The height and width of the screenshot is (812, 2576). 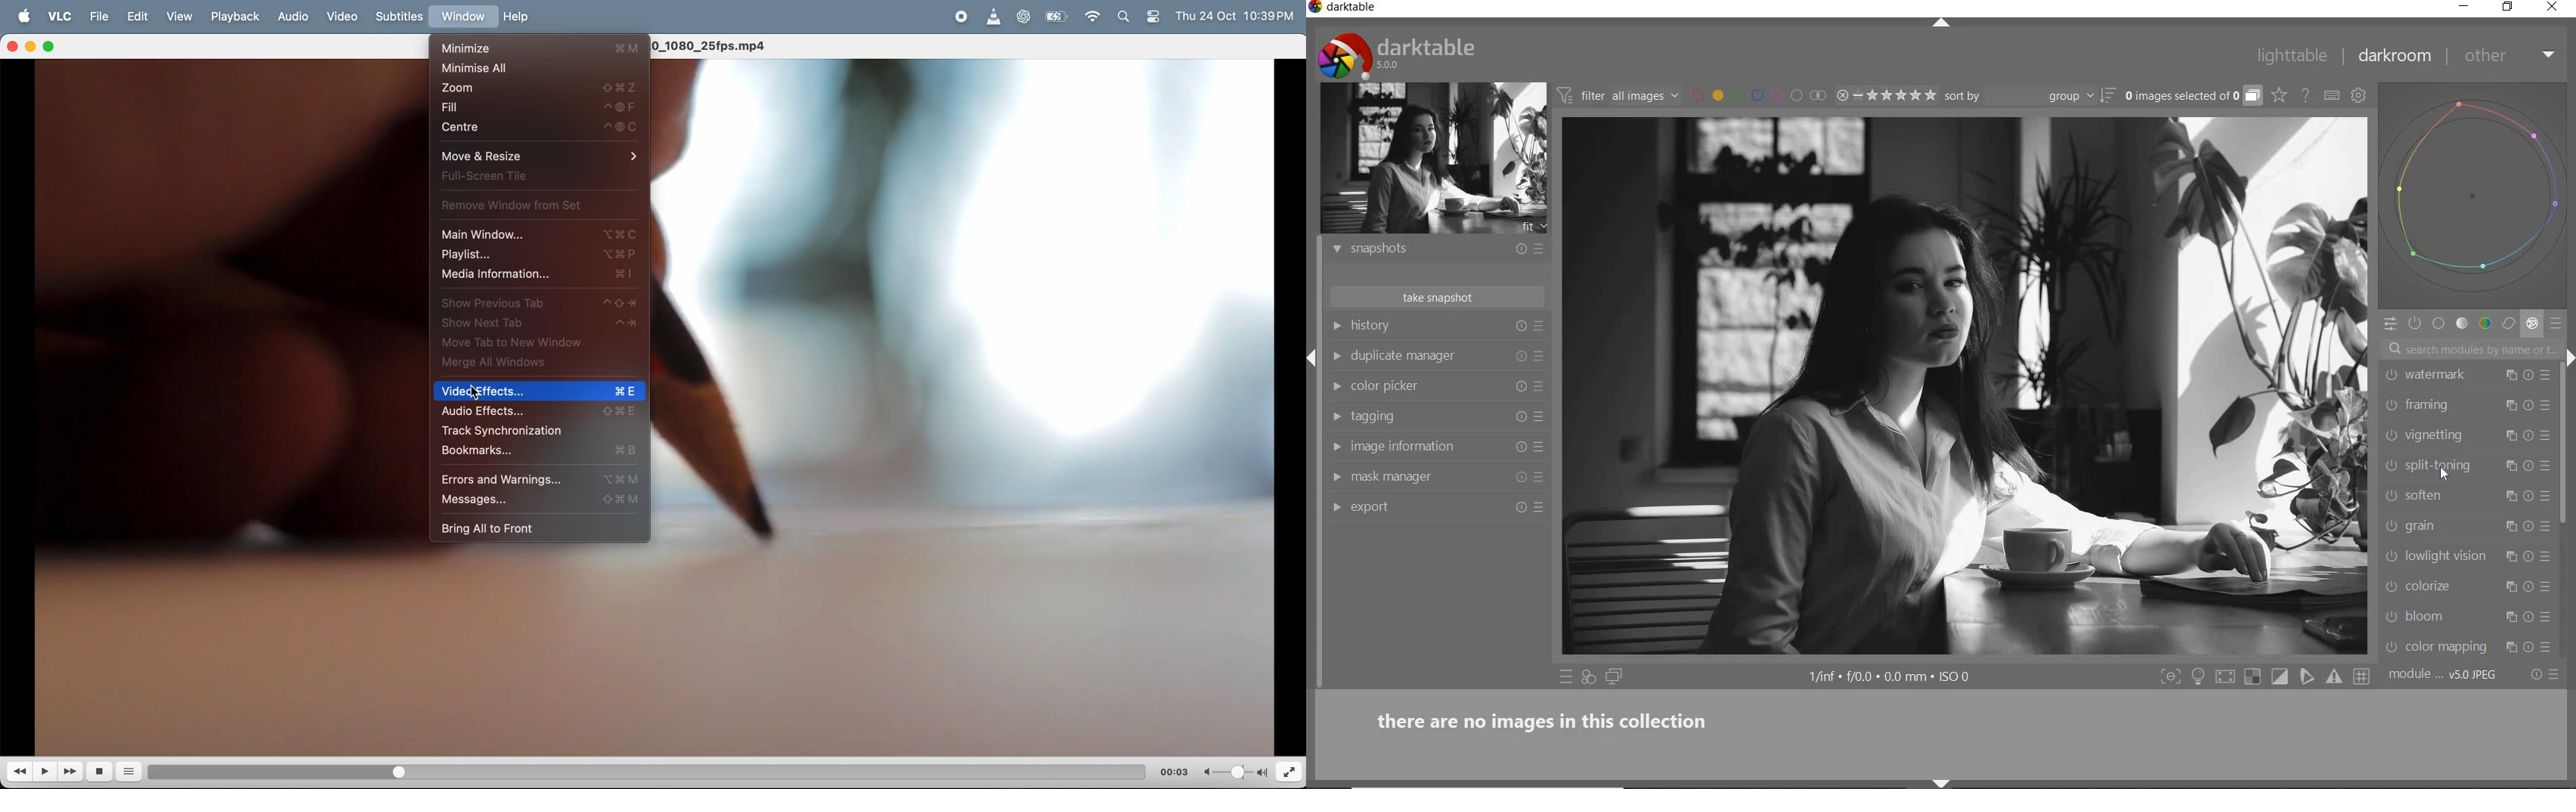 I want to click on preset and preferences, so click(x=1540, y=356).